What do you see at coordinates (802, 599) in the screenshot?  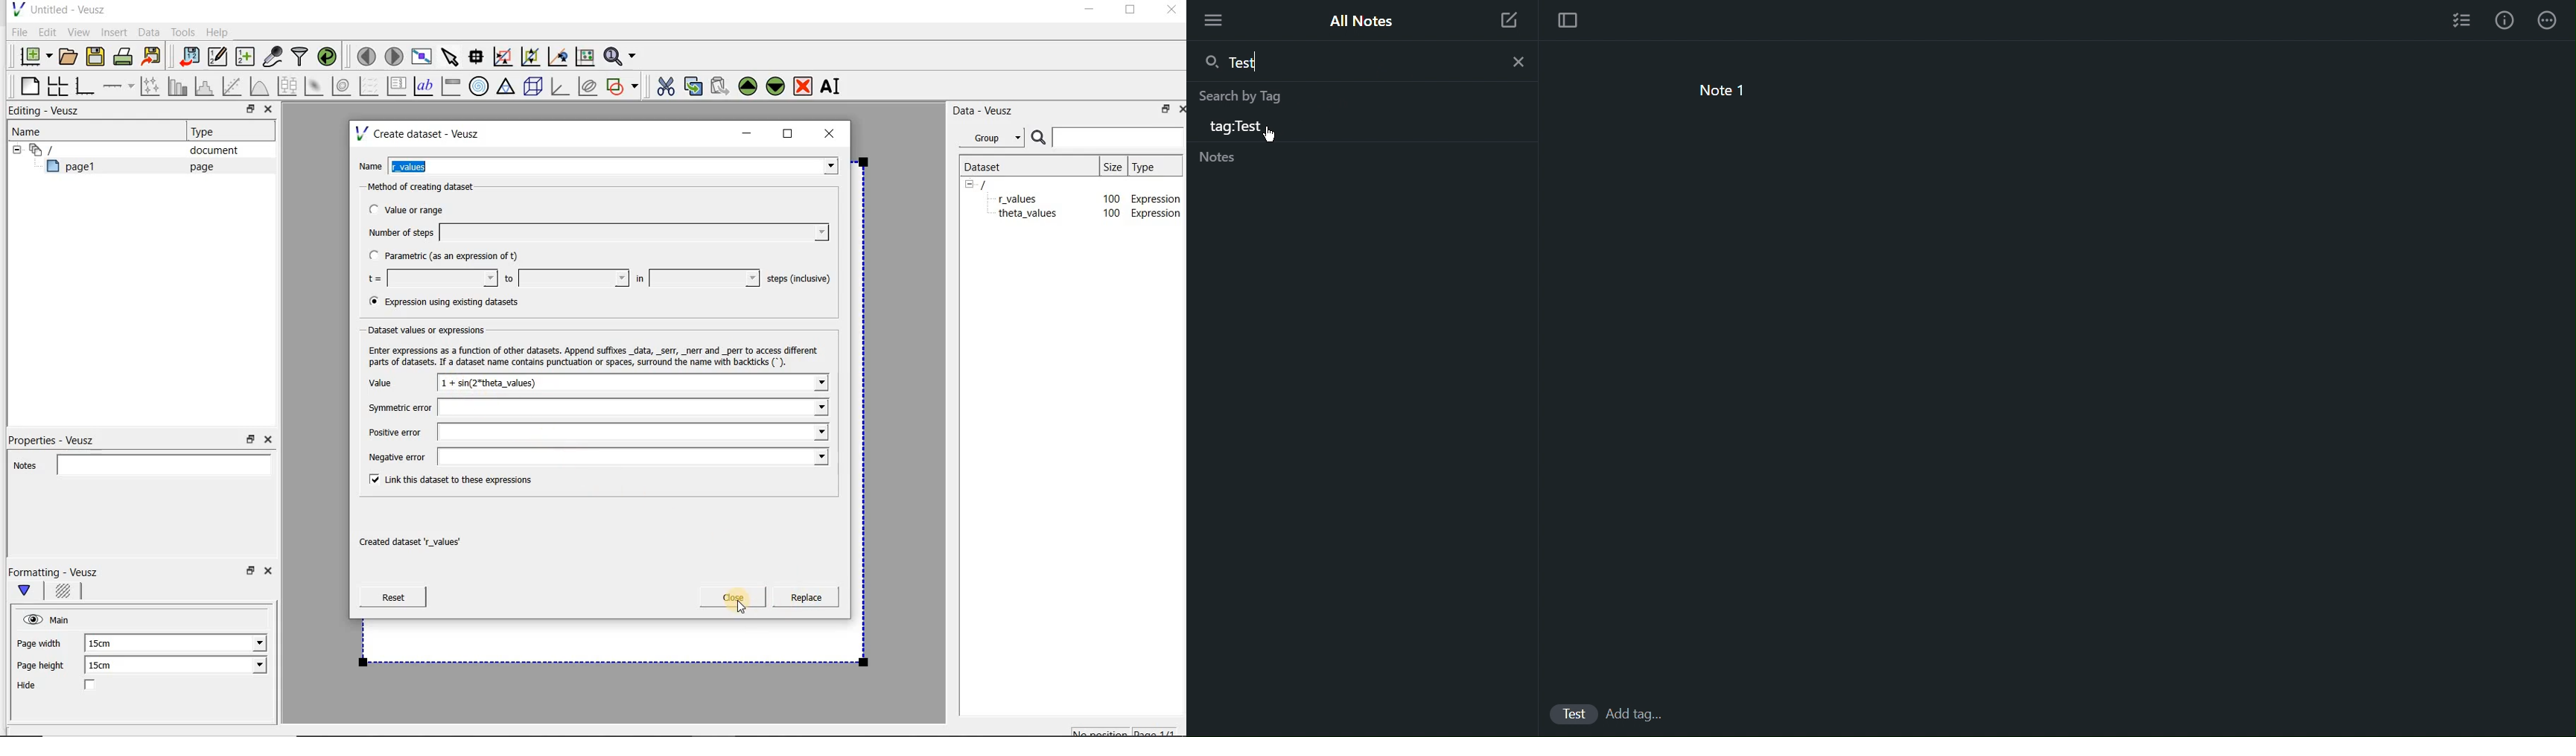 I see `Create` at bounding box center [802, 599].